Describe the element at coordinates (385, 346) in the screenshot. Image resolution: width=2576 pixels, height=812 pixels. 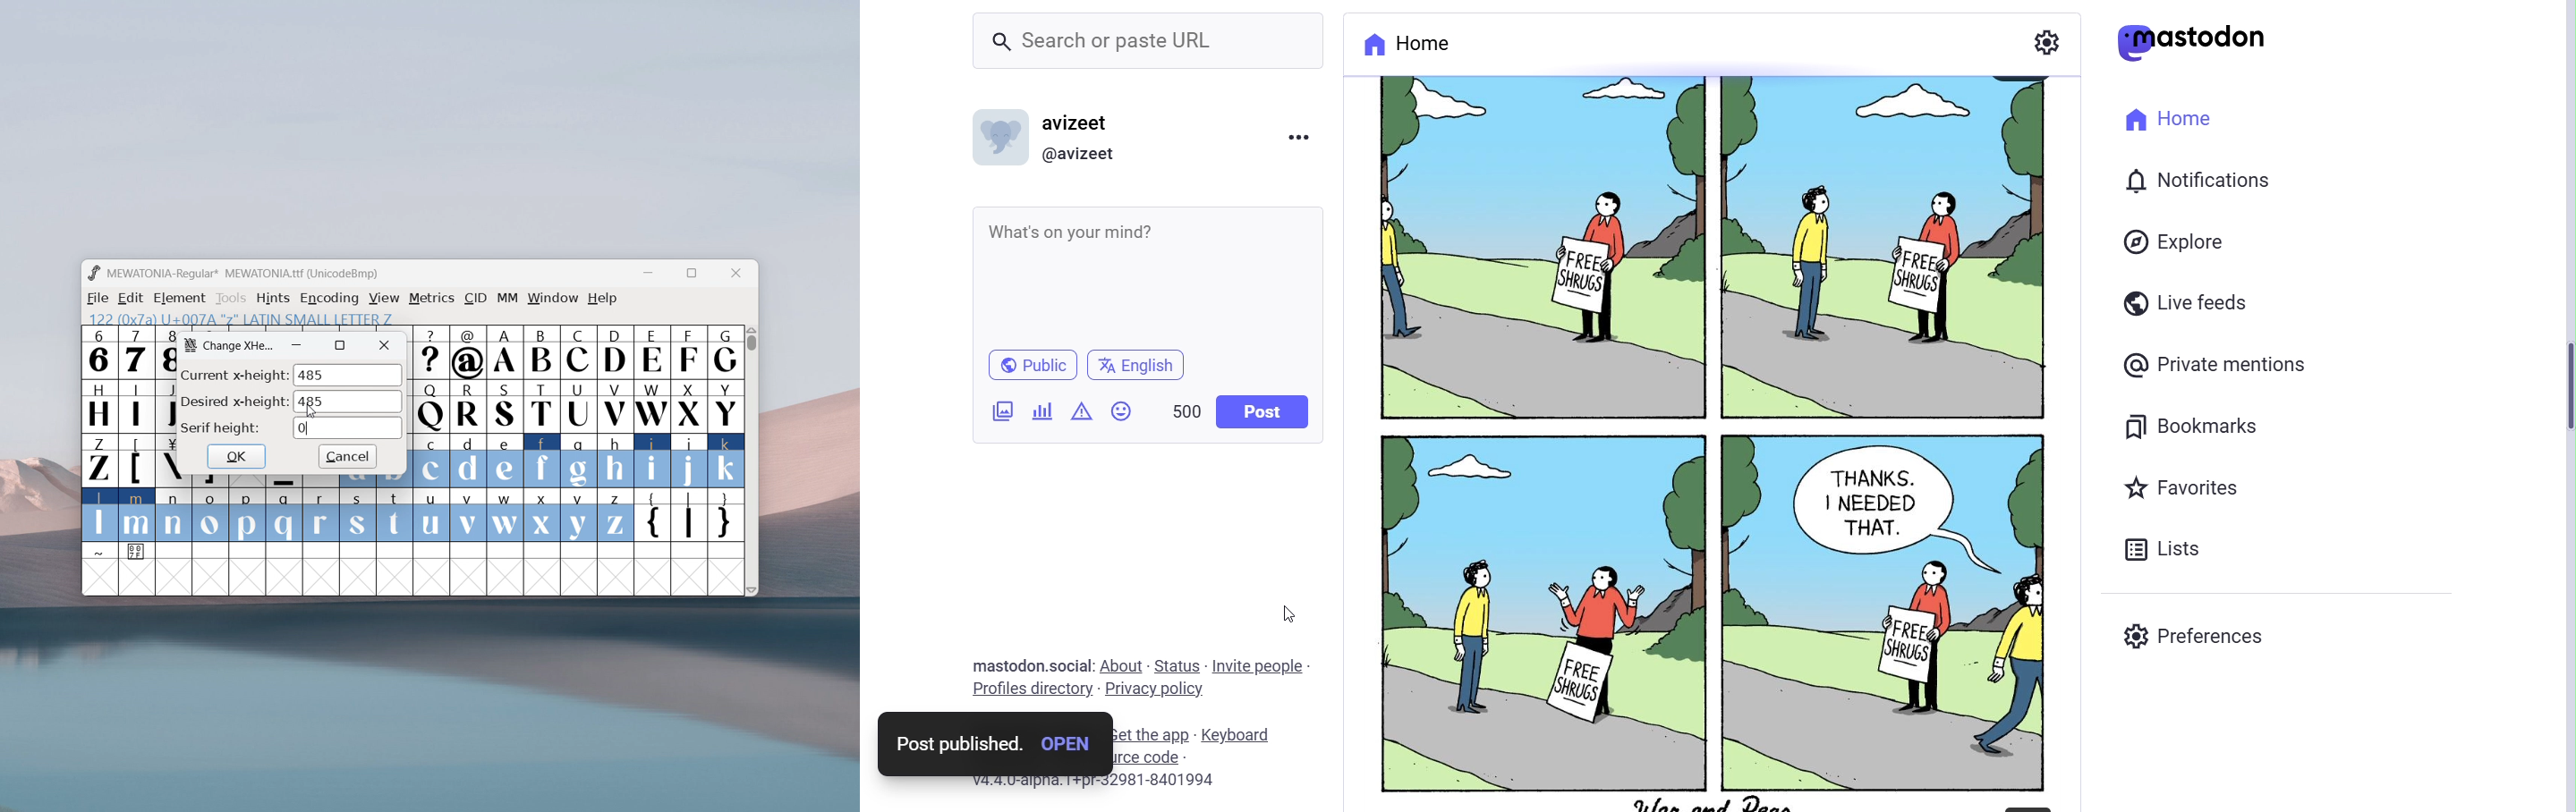
I see `close` at that location.